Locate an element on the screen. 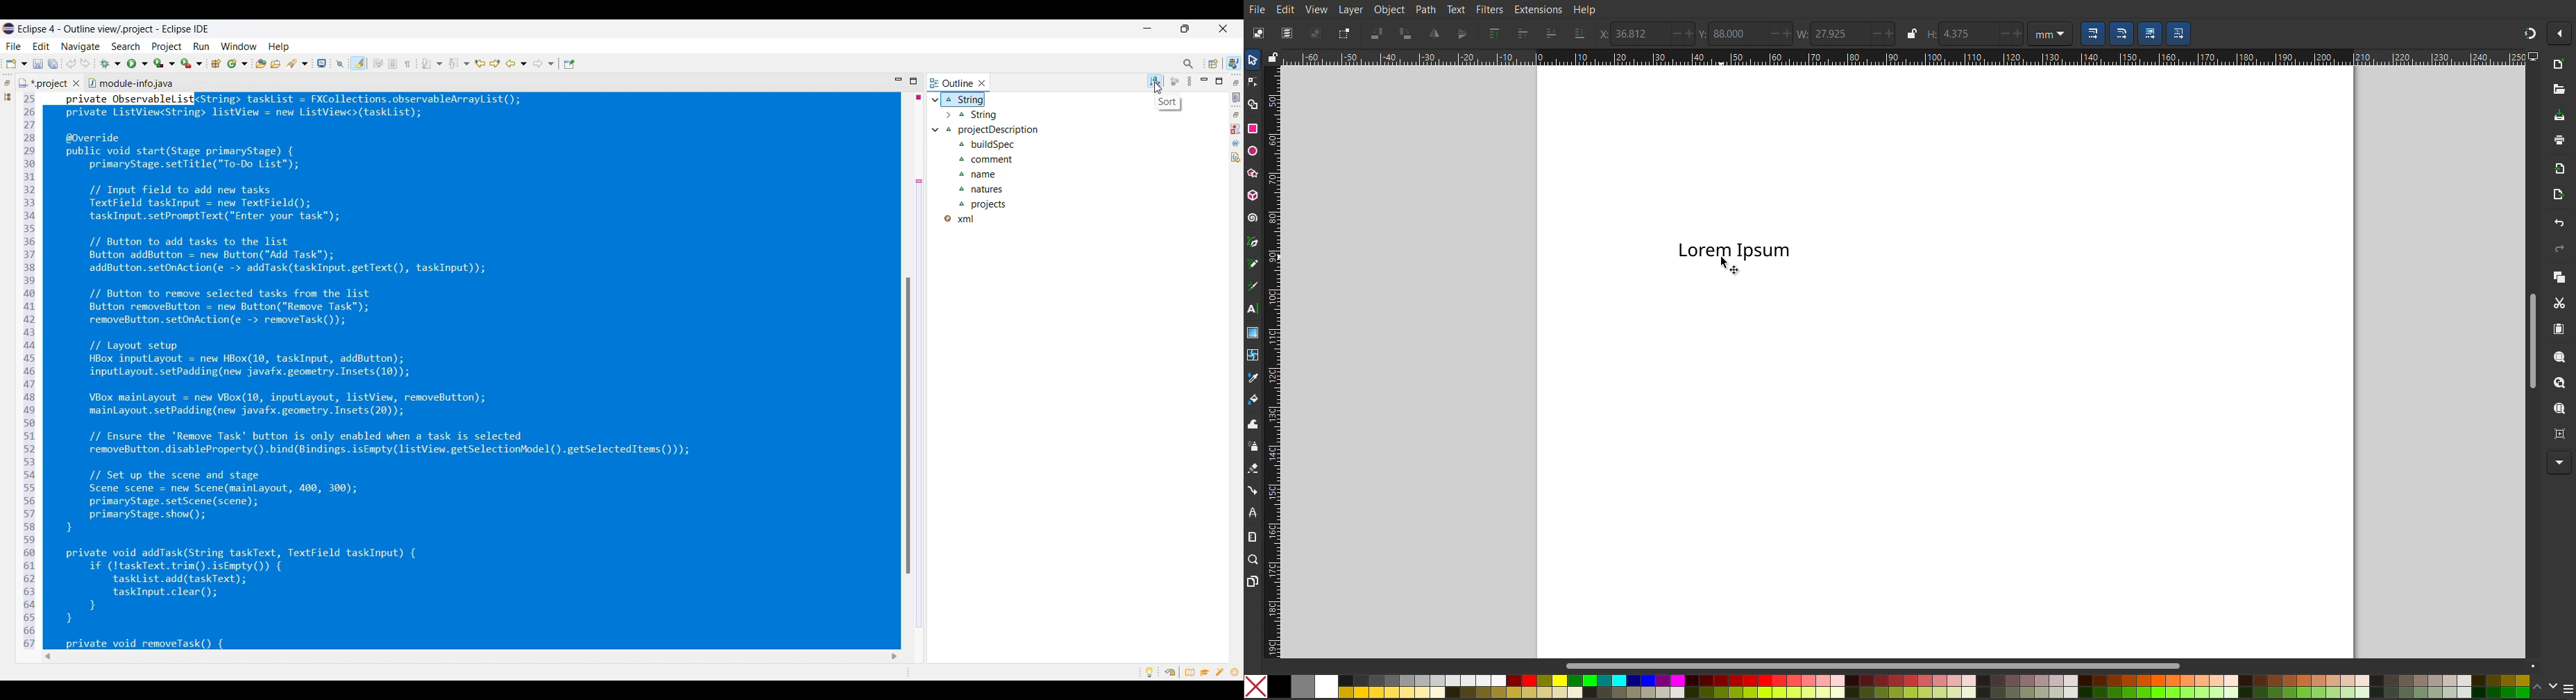  Node Tools is located at coordinates (1253, 81).